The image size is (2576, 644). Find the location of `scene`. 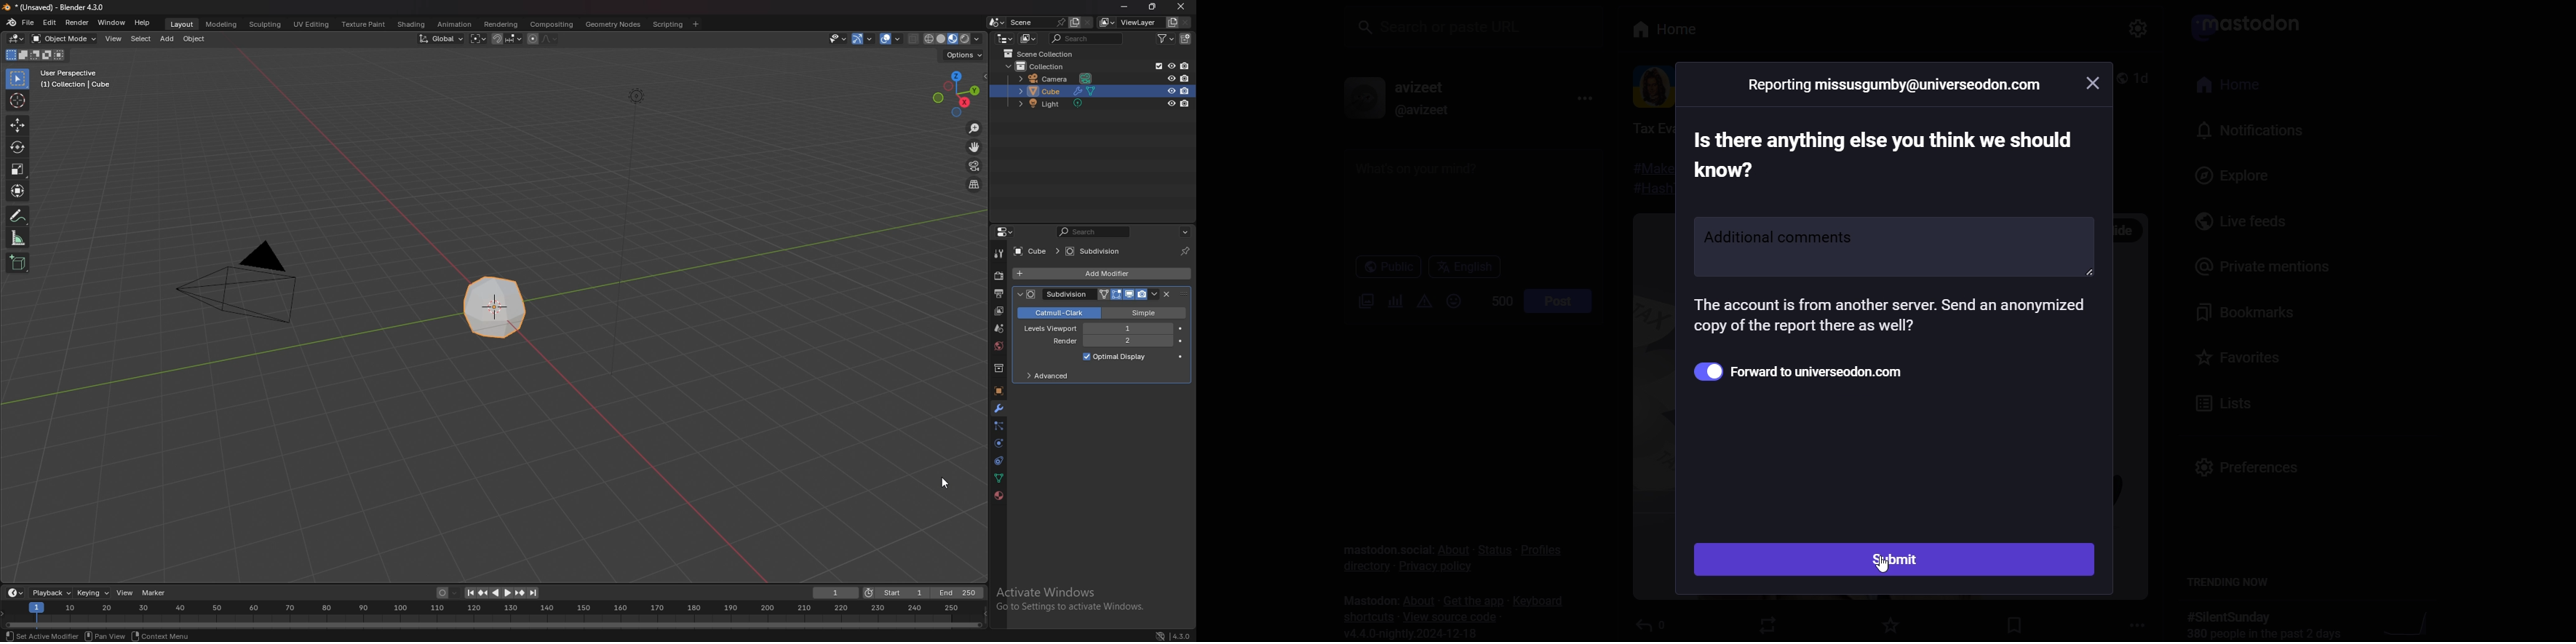

scene is located at coordinates (1036, 22).